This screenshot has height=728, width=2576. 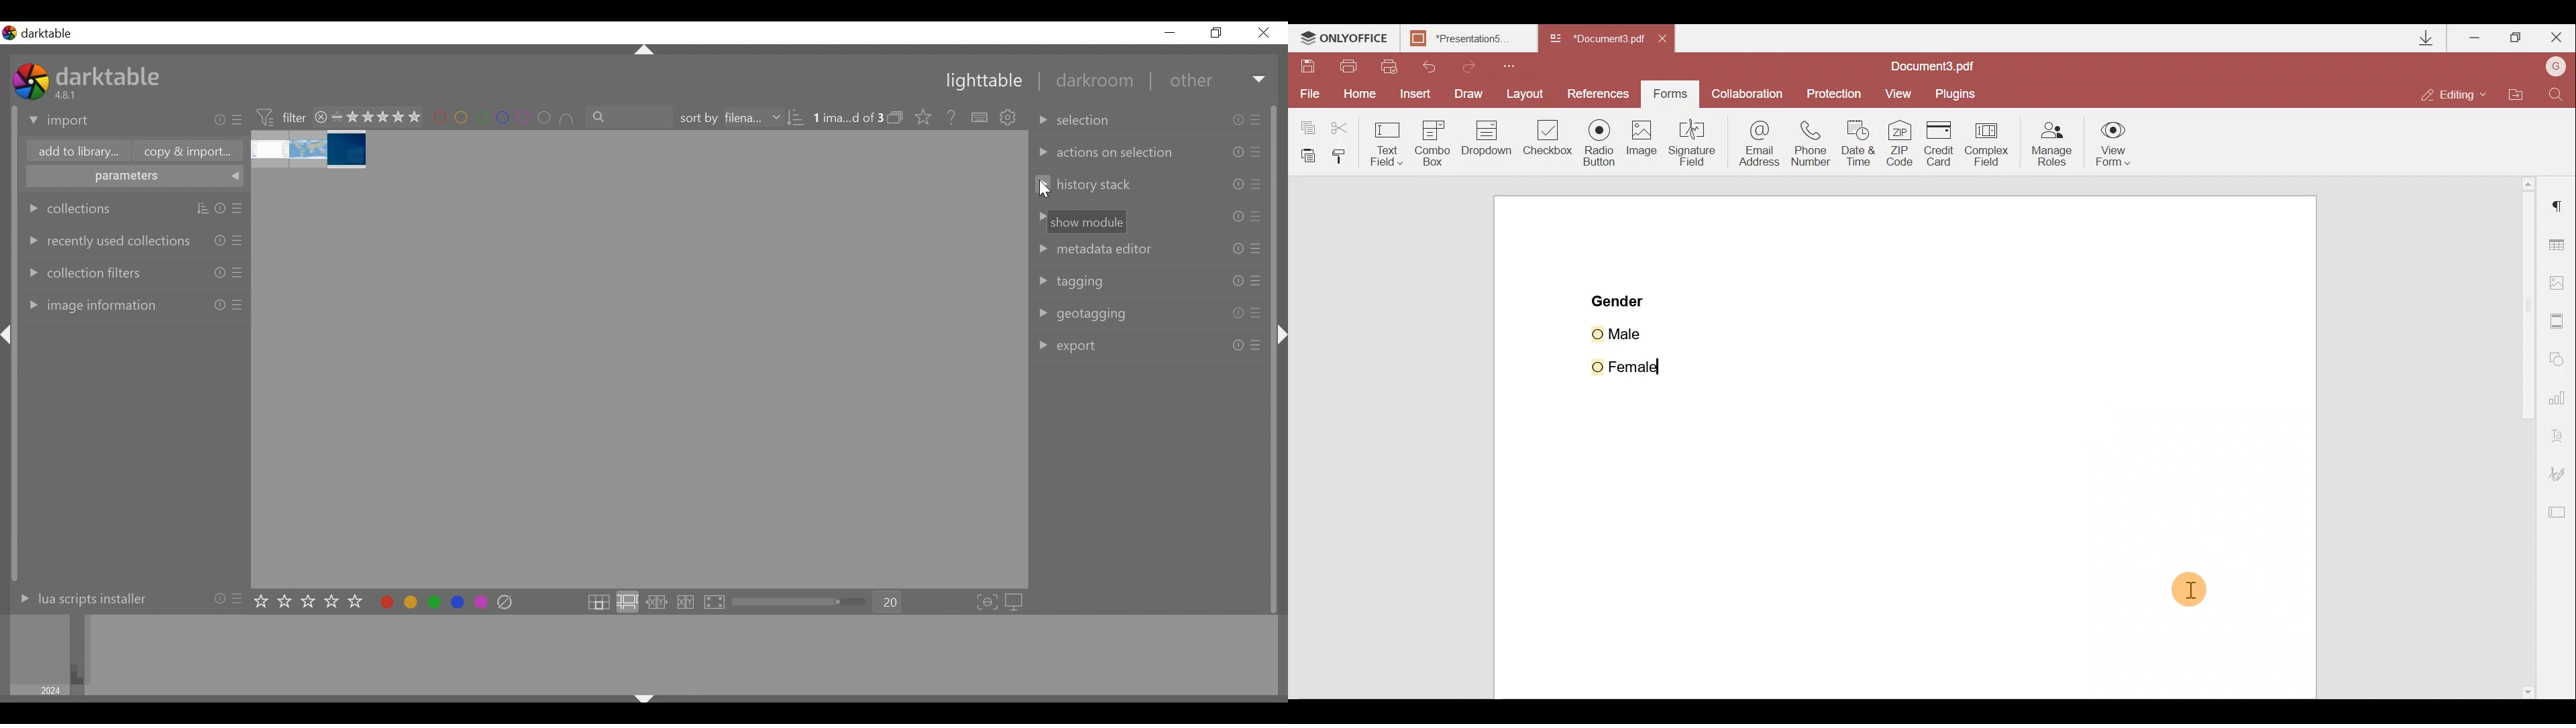 I want to click on cursor, so click(x=1046, y=190).